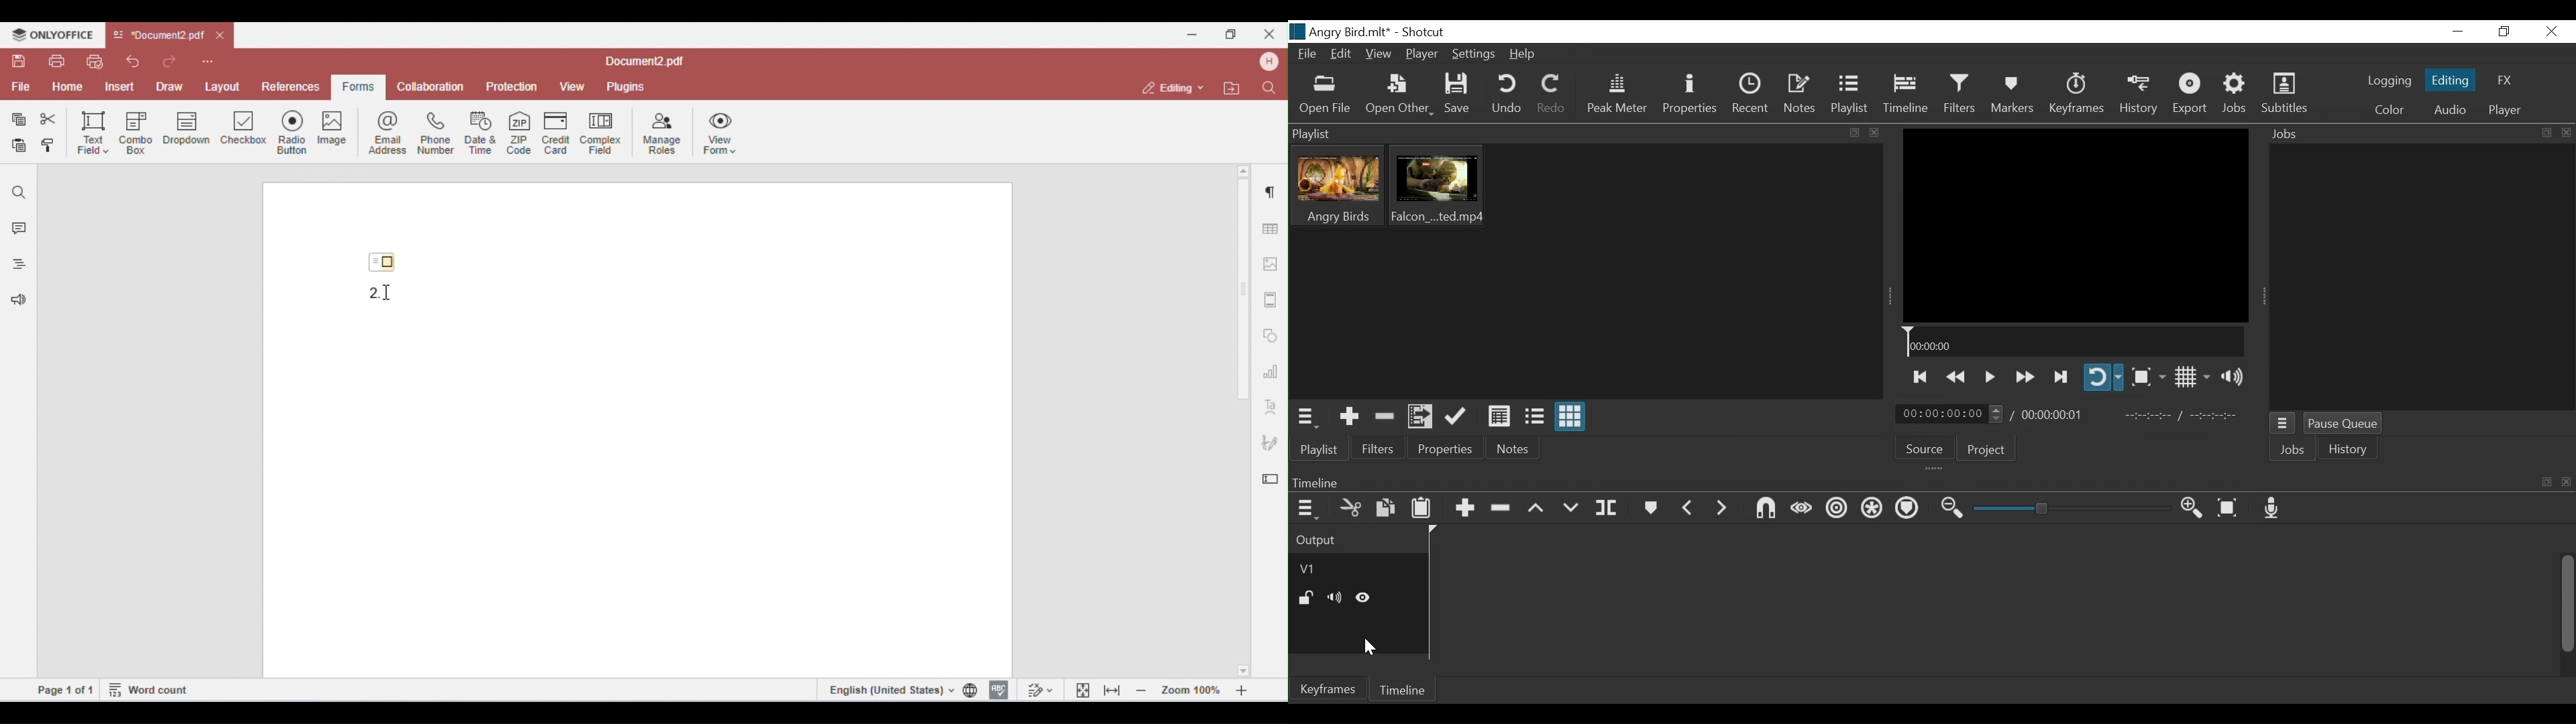  What do you see at coordinates (1474, 55) in the screenshot?
I see `Settings` at bounding box center [1474, 55].